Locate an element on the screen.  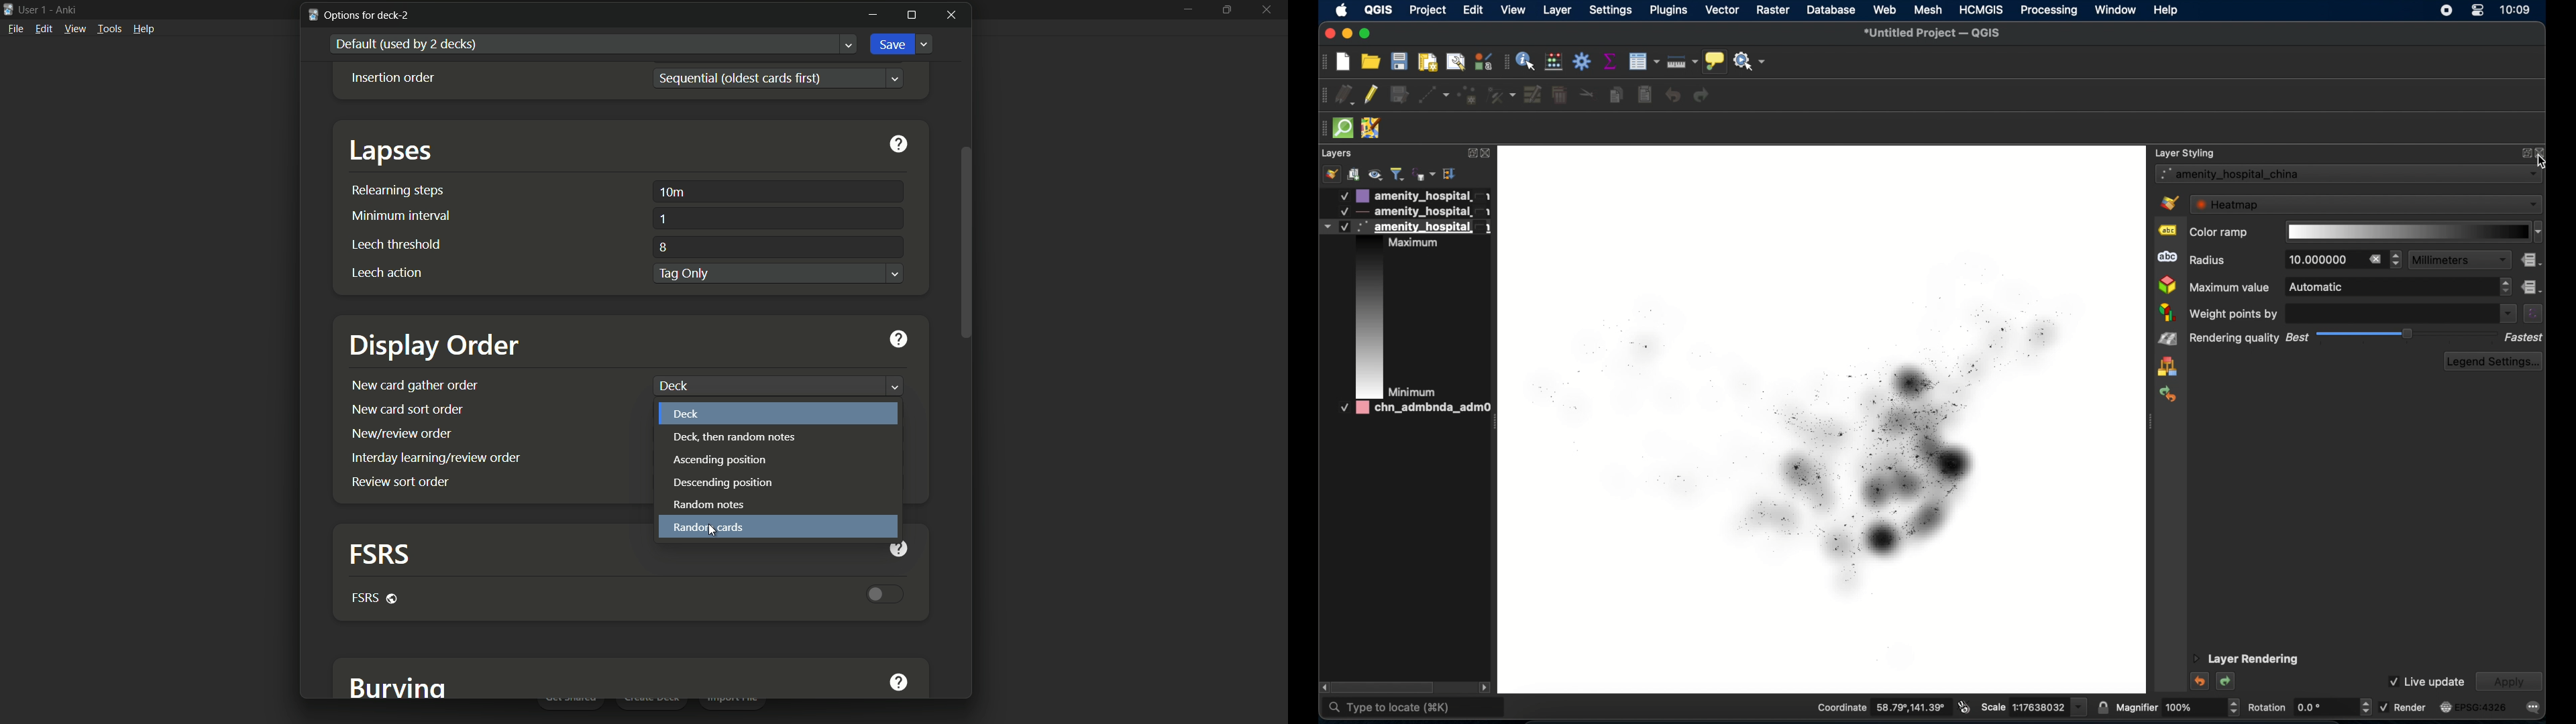
edit menu is located at coordinates (44, 29).